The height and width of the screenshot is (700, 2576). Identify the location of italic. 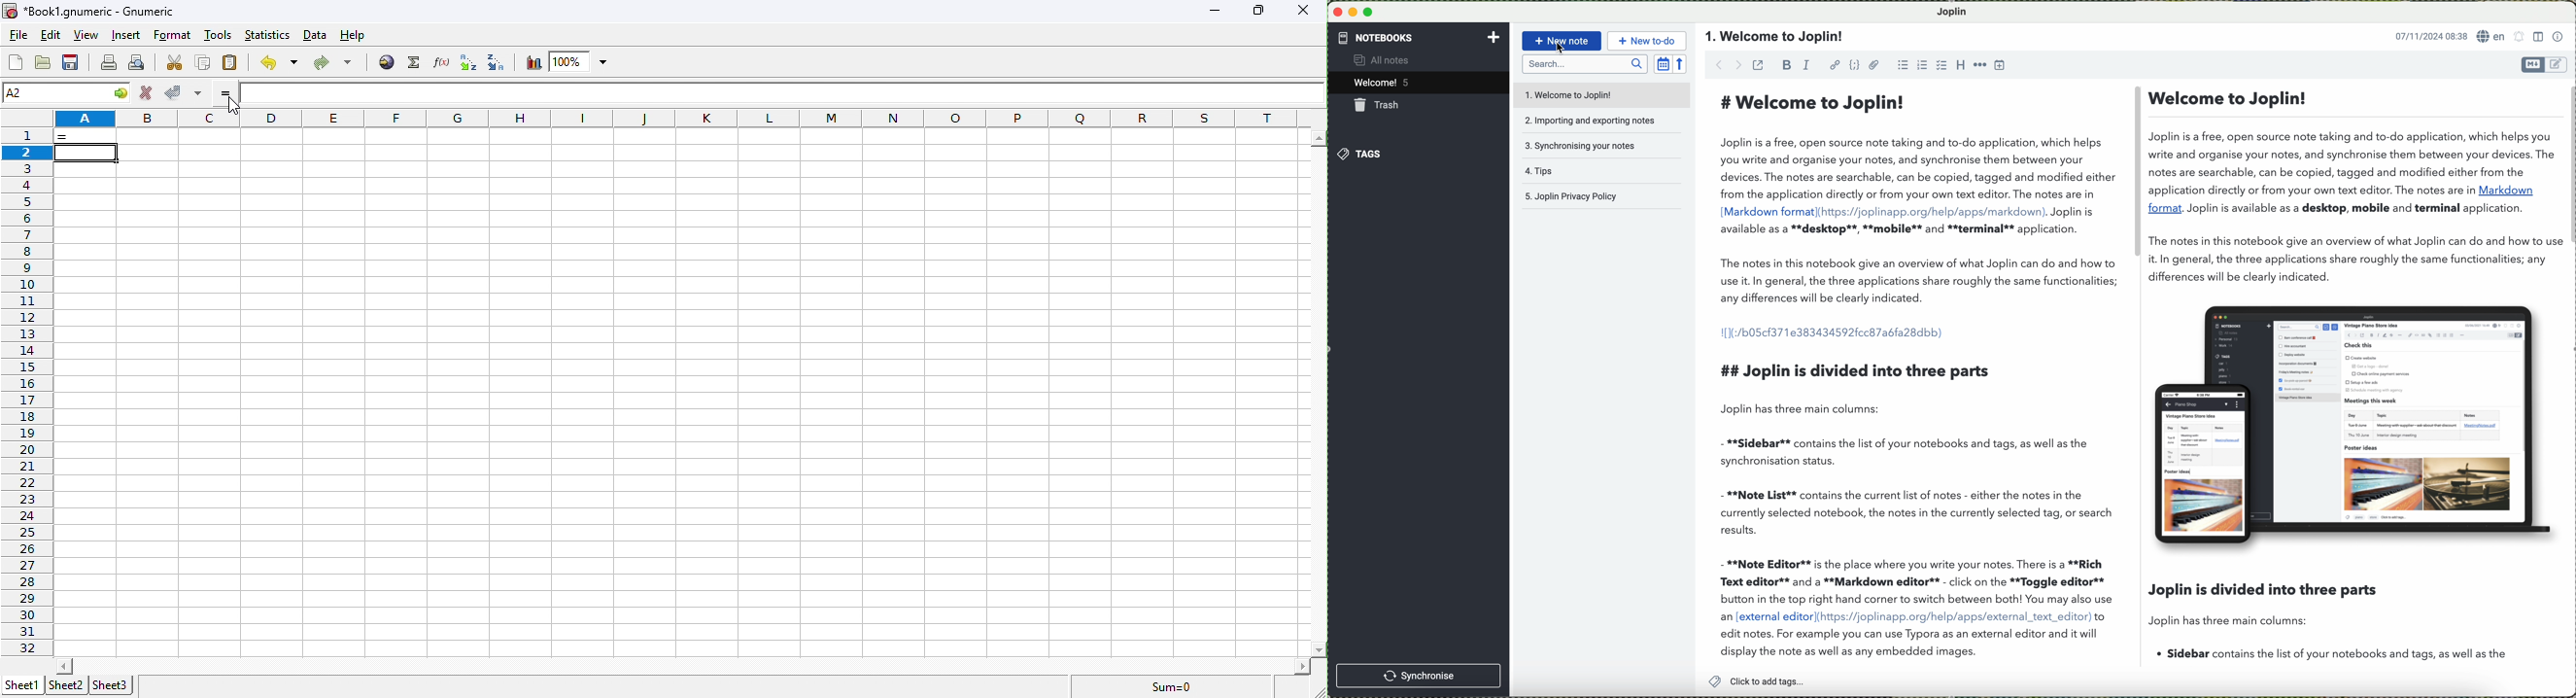
(1809, 64).